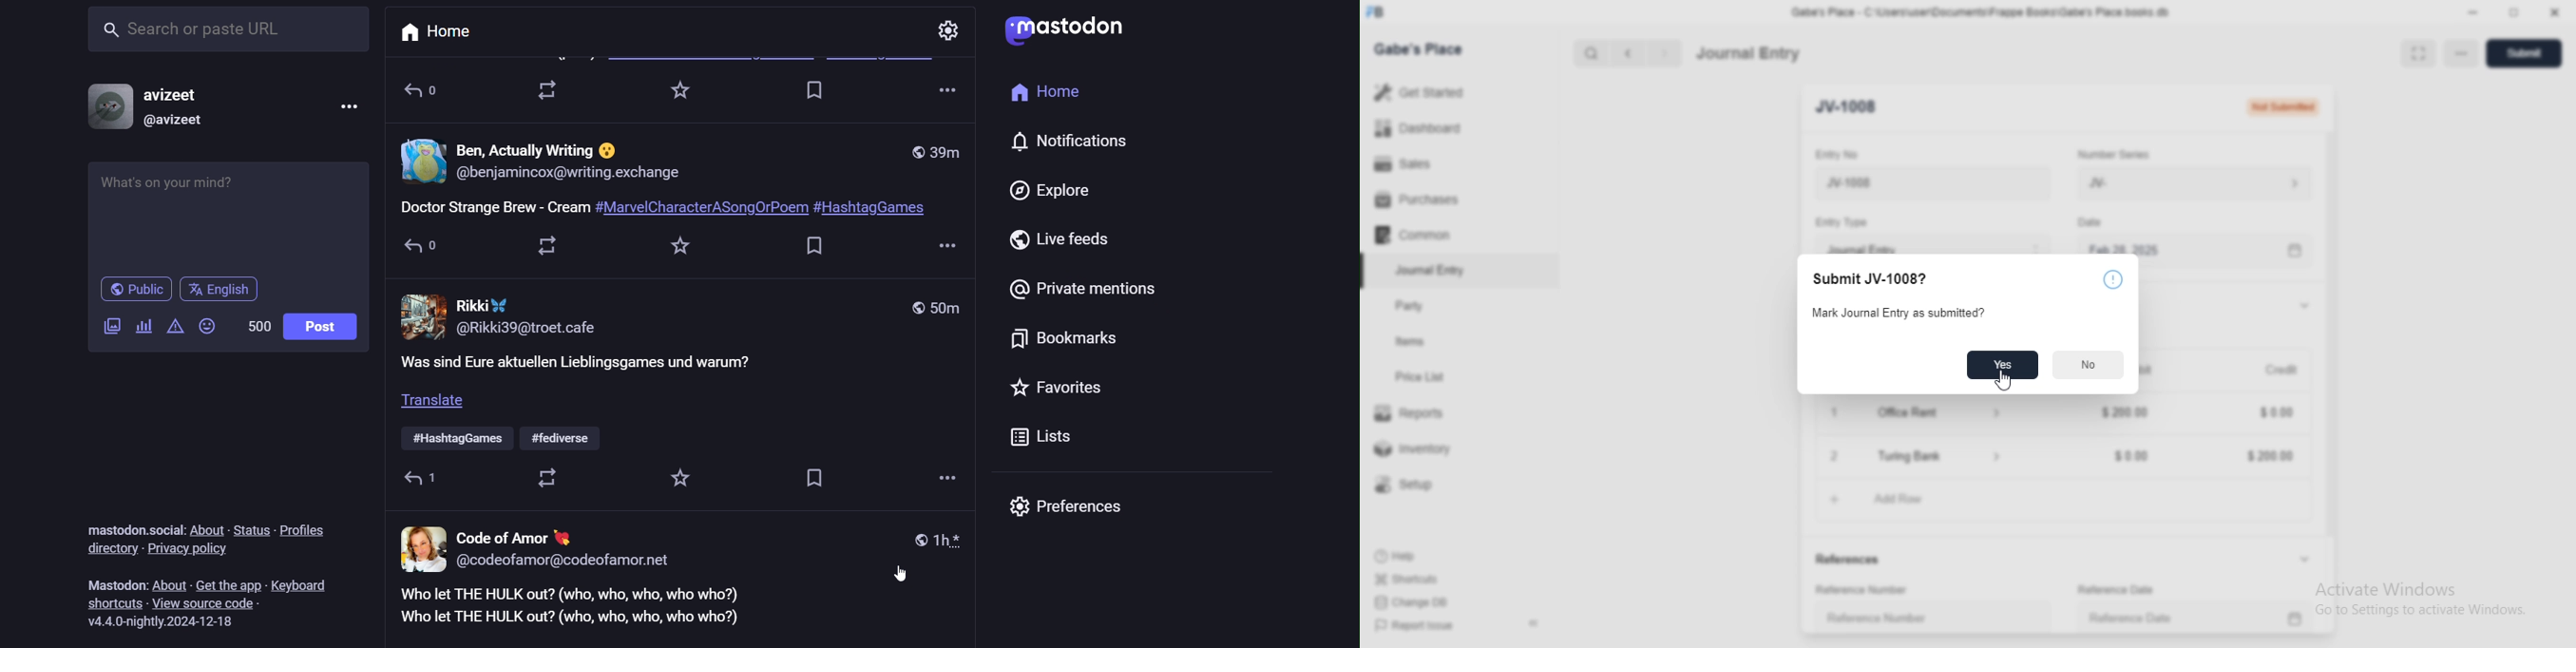 The width and height of the screenshot is (2576, 672). I want to click on avizeet, so click(176, 96).